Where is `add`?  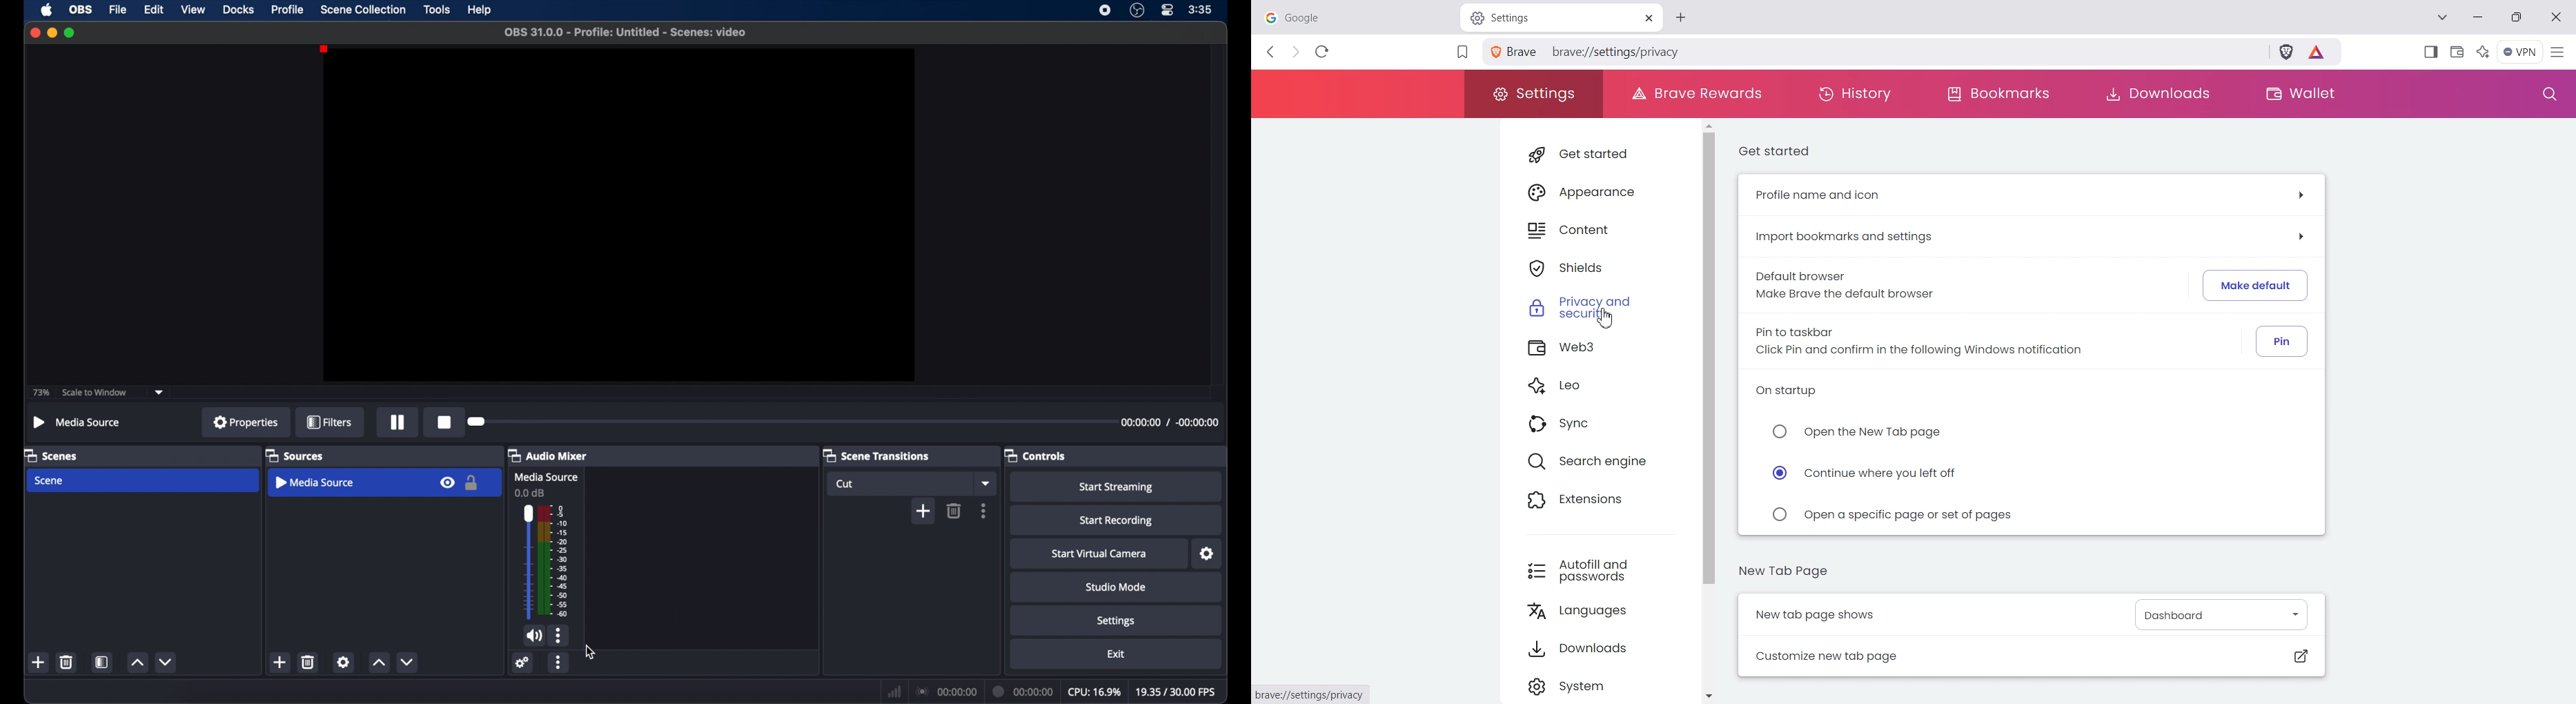 add is located at coordinates (38, 662).